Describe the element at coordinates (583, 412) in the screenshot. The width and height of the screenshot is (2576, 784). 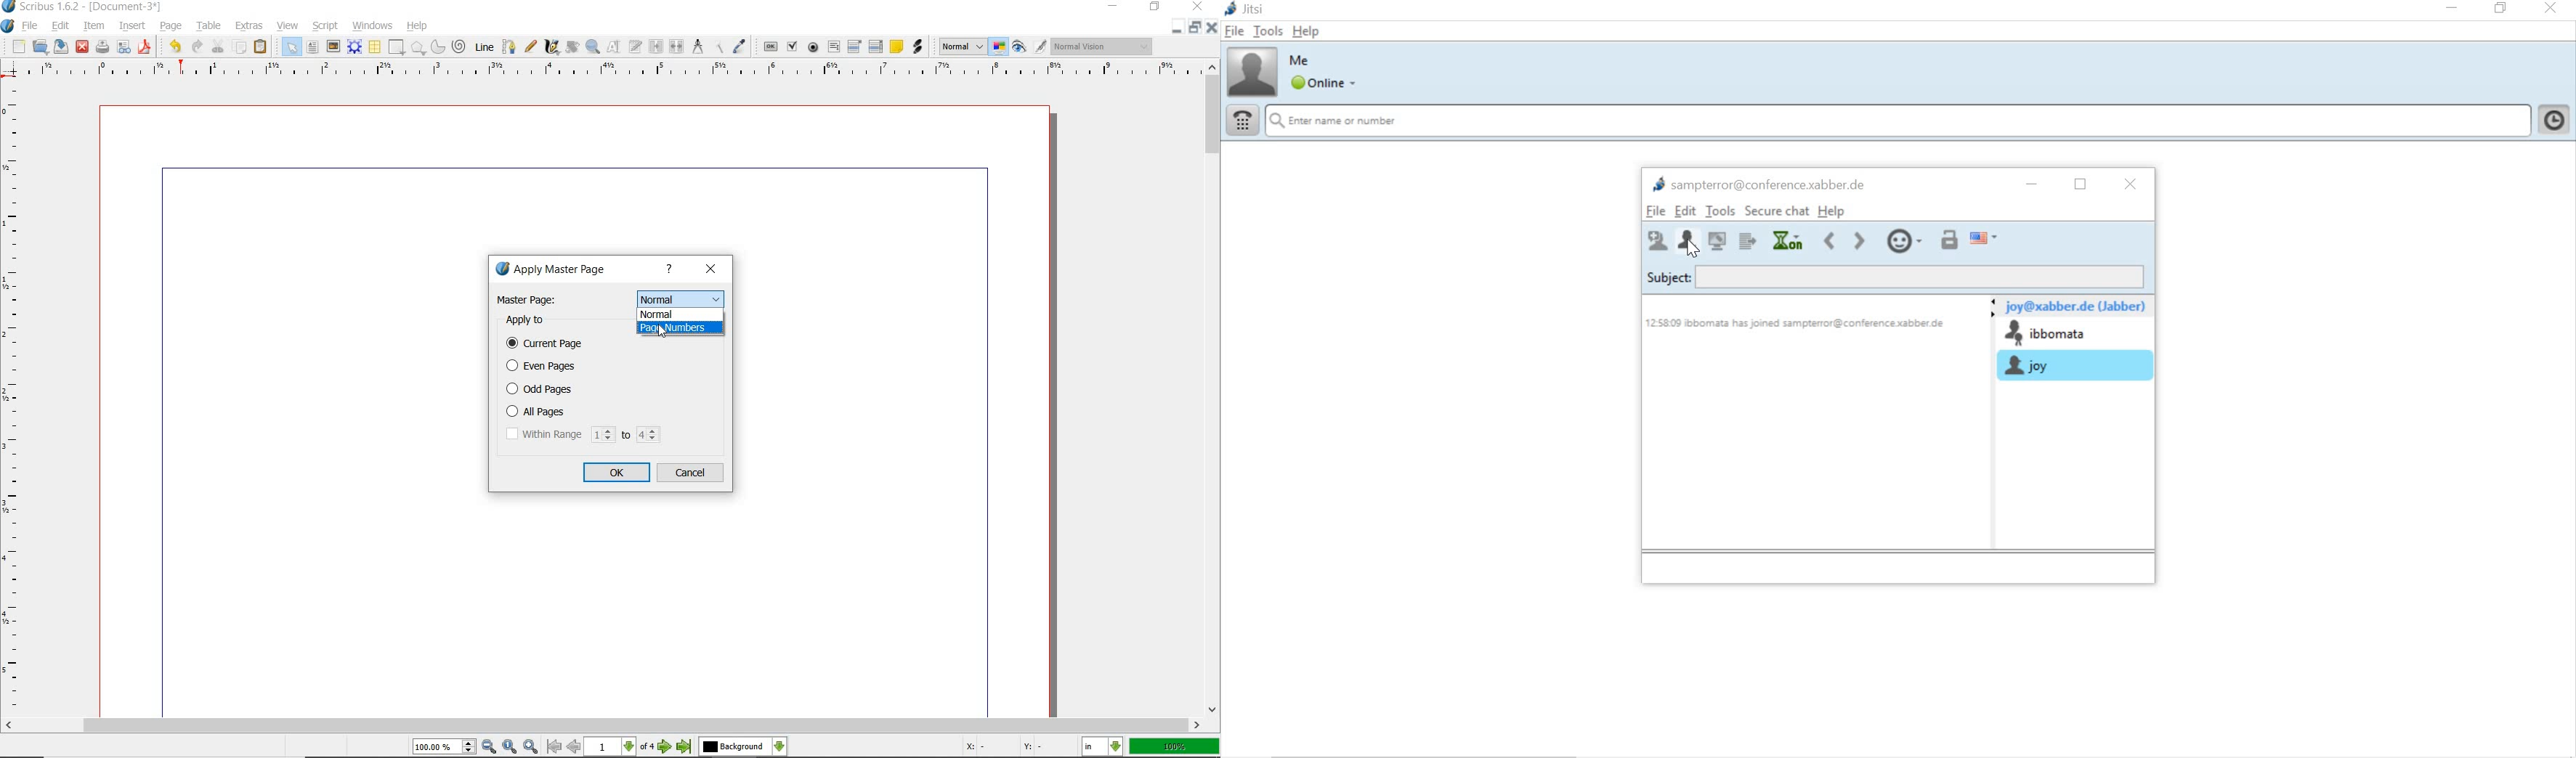
I see `all pages` at that location.